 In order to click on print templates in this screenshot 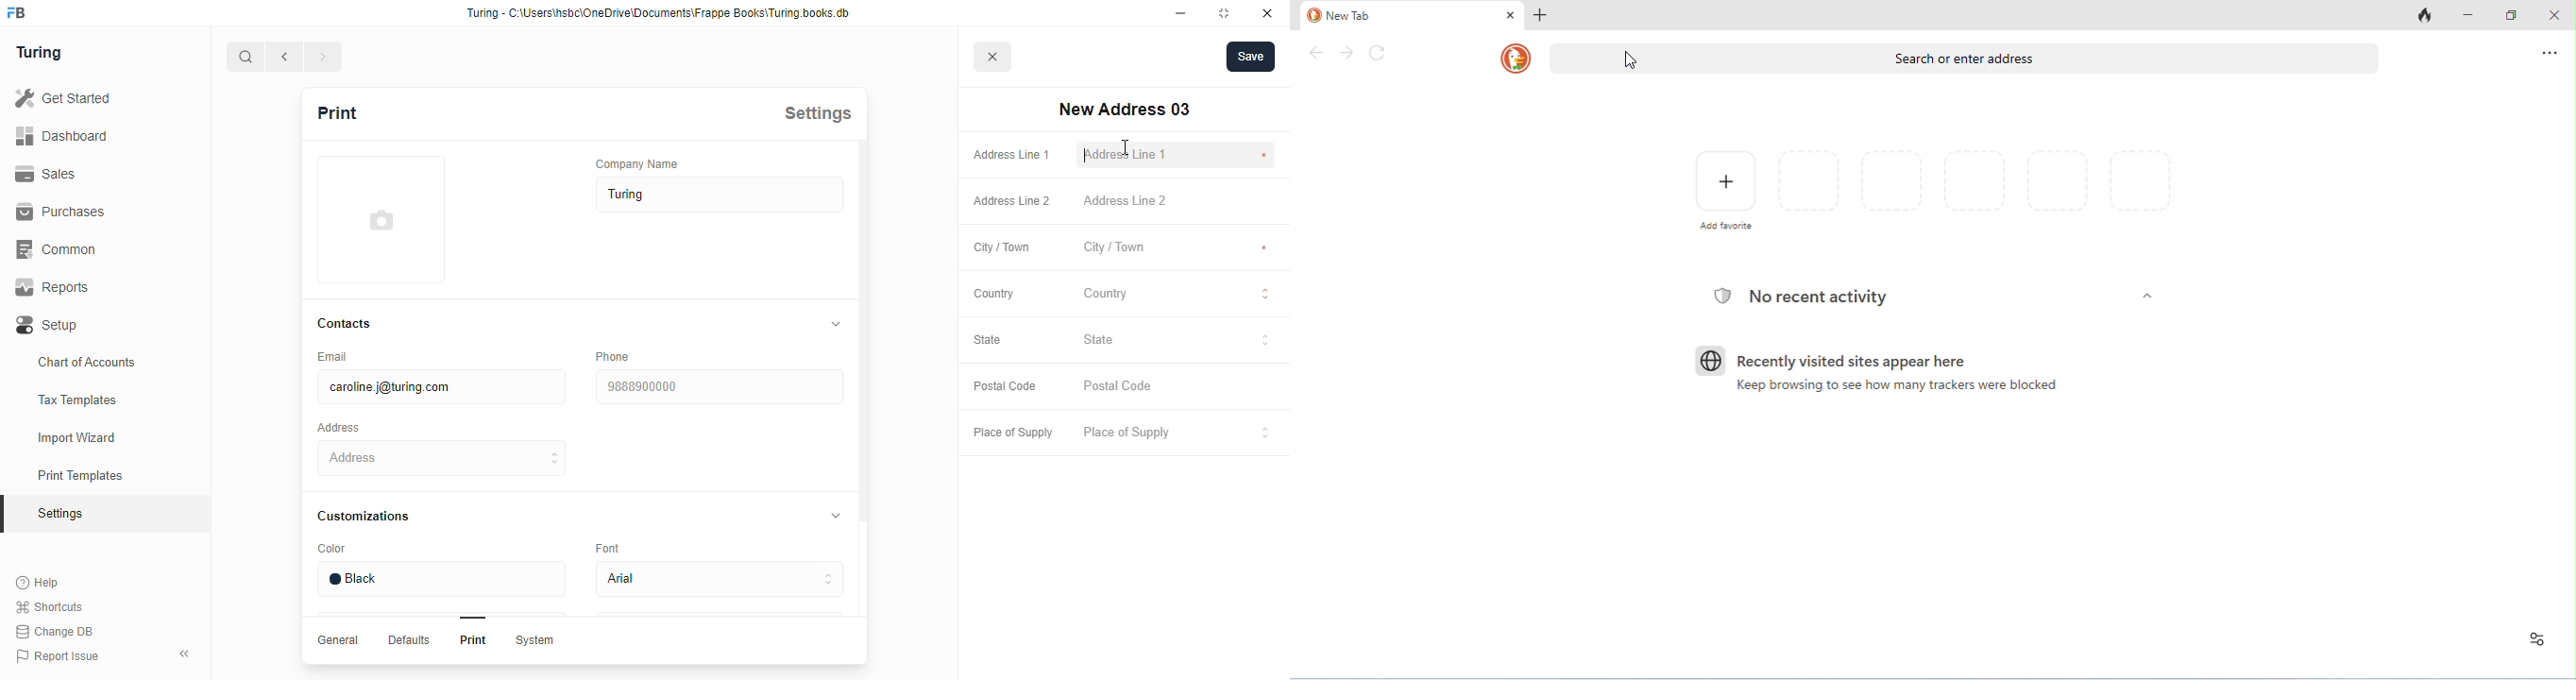, I will do `click(80, 475)`.